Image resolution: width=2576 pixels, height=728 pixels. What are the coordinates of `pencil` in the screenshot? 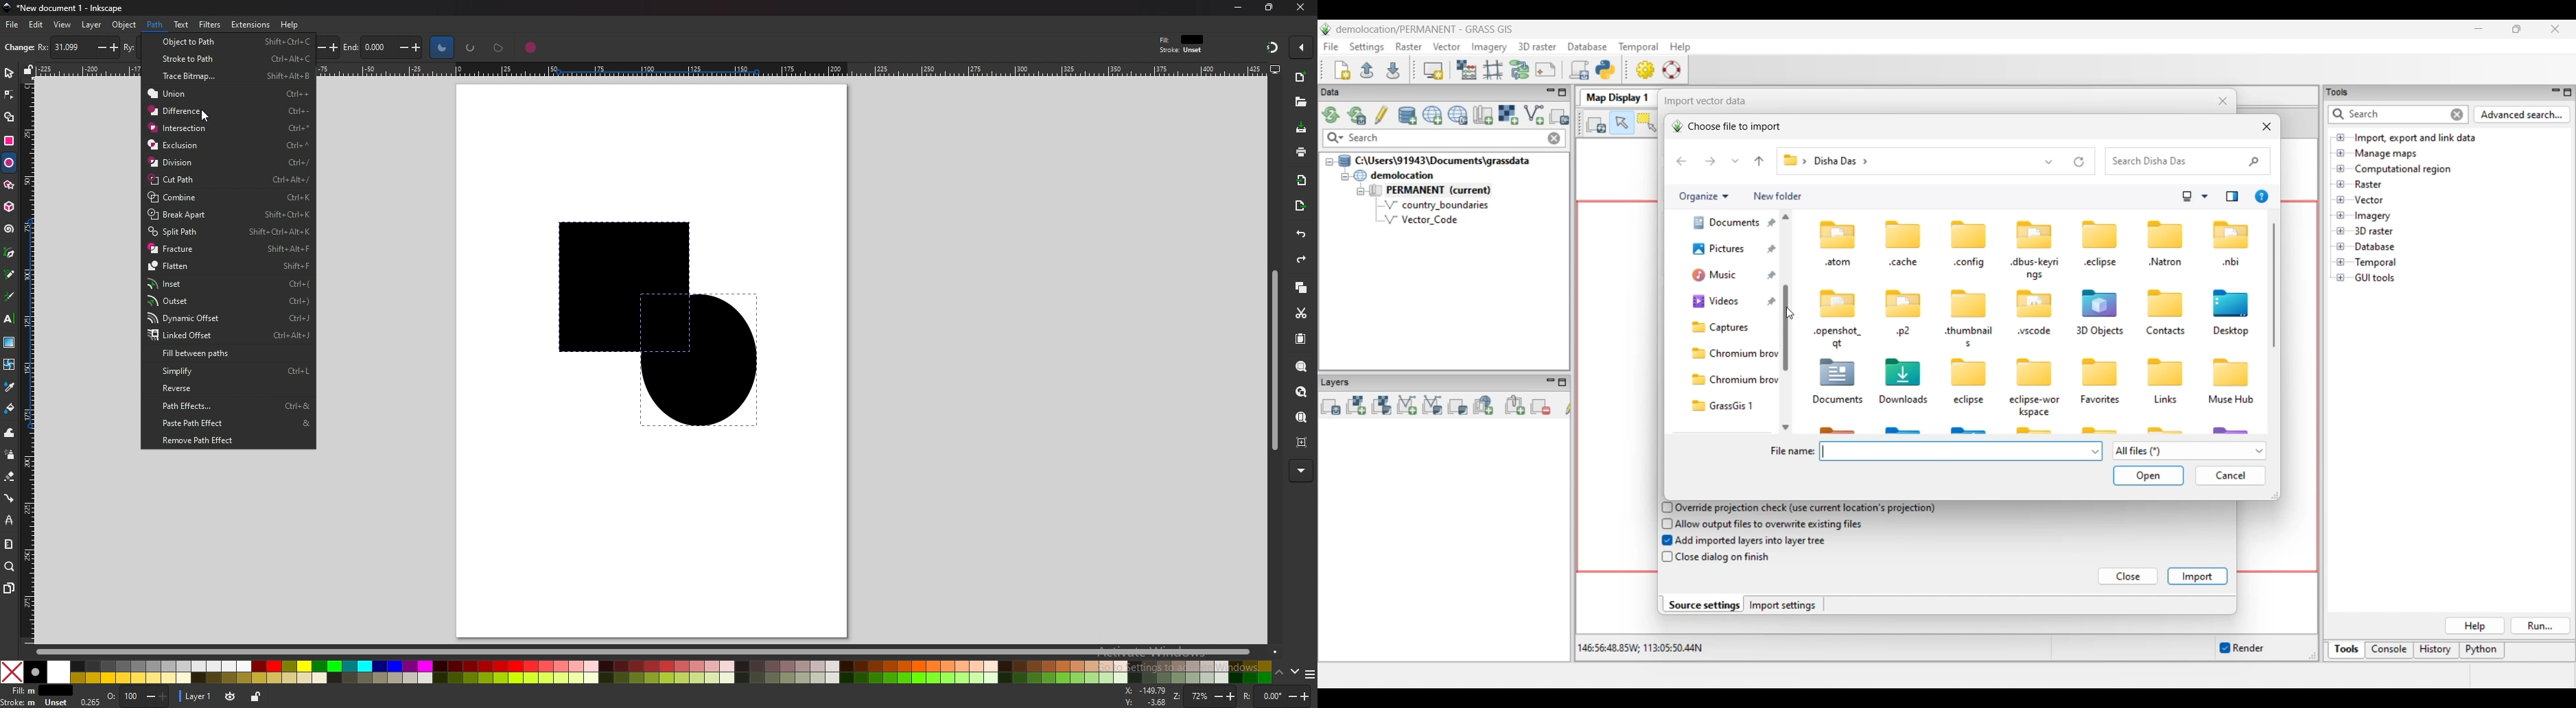 It's located at (10, 274).